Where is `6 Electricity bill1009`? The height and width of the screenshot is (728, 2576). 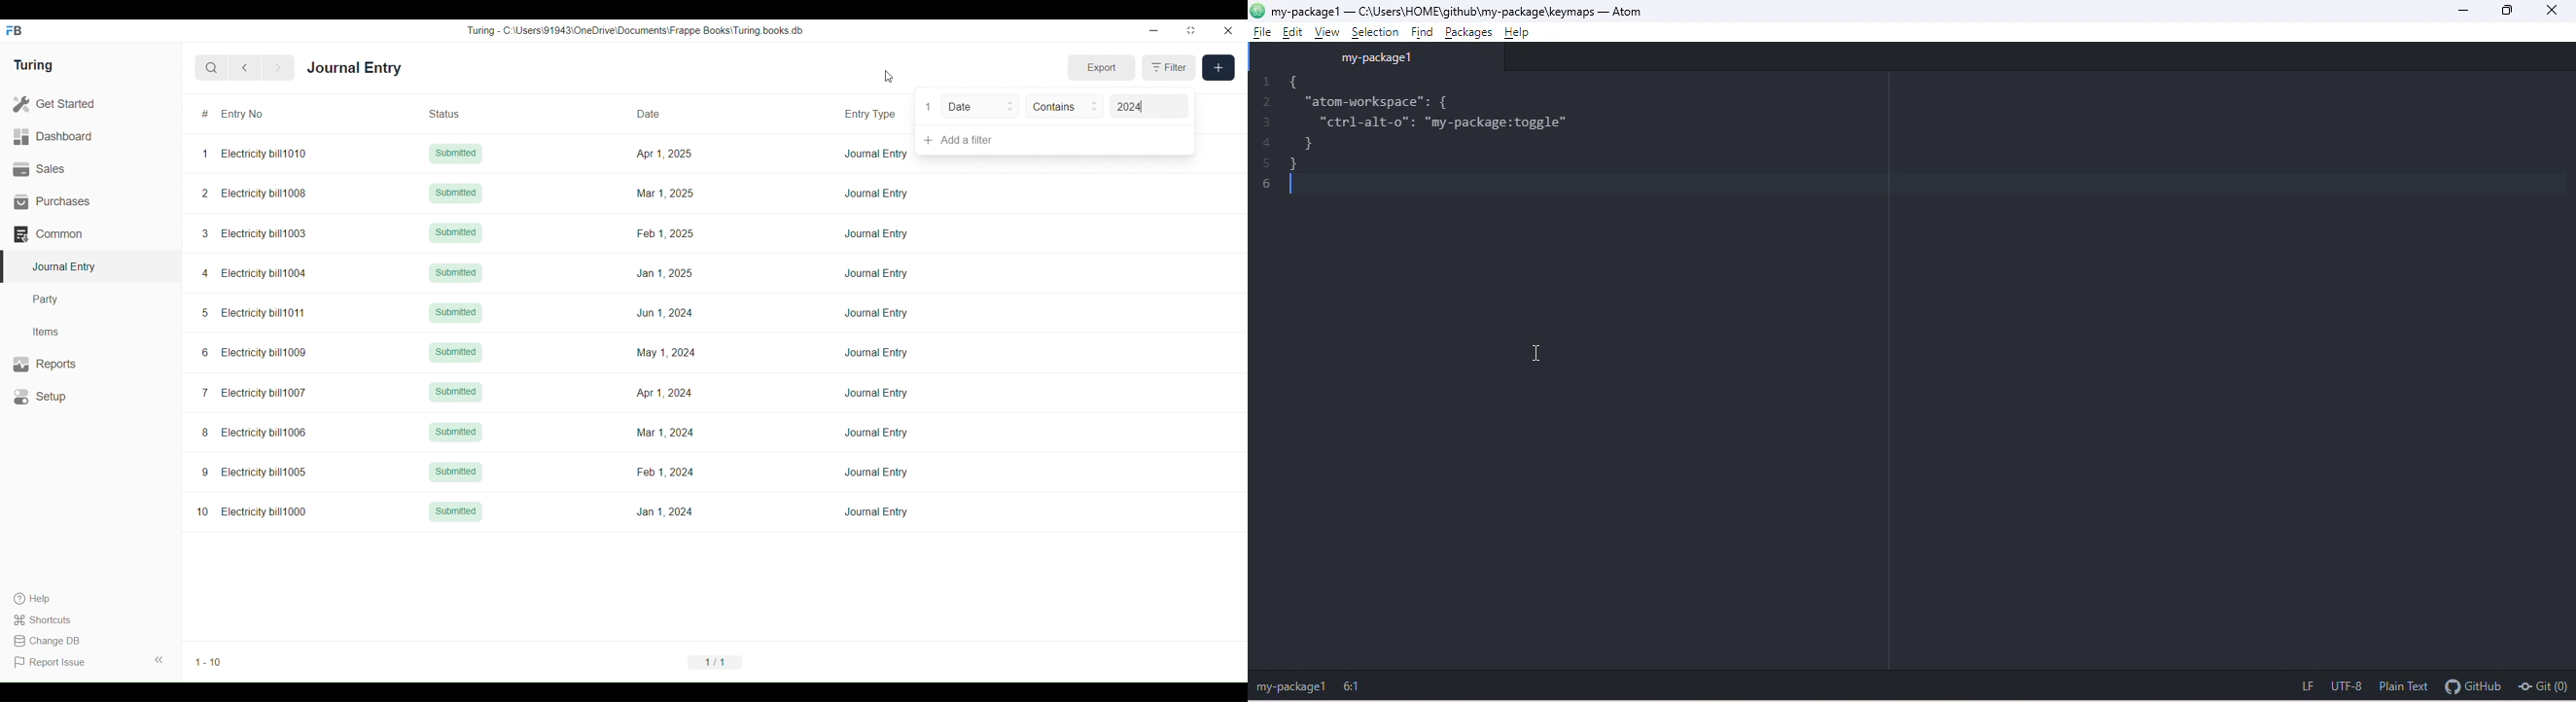 6 Electricity bill1009 is located at coordinates (254, 352).